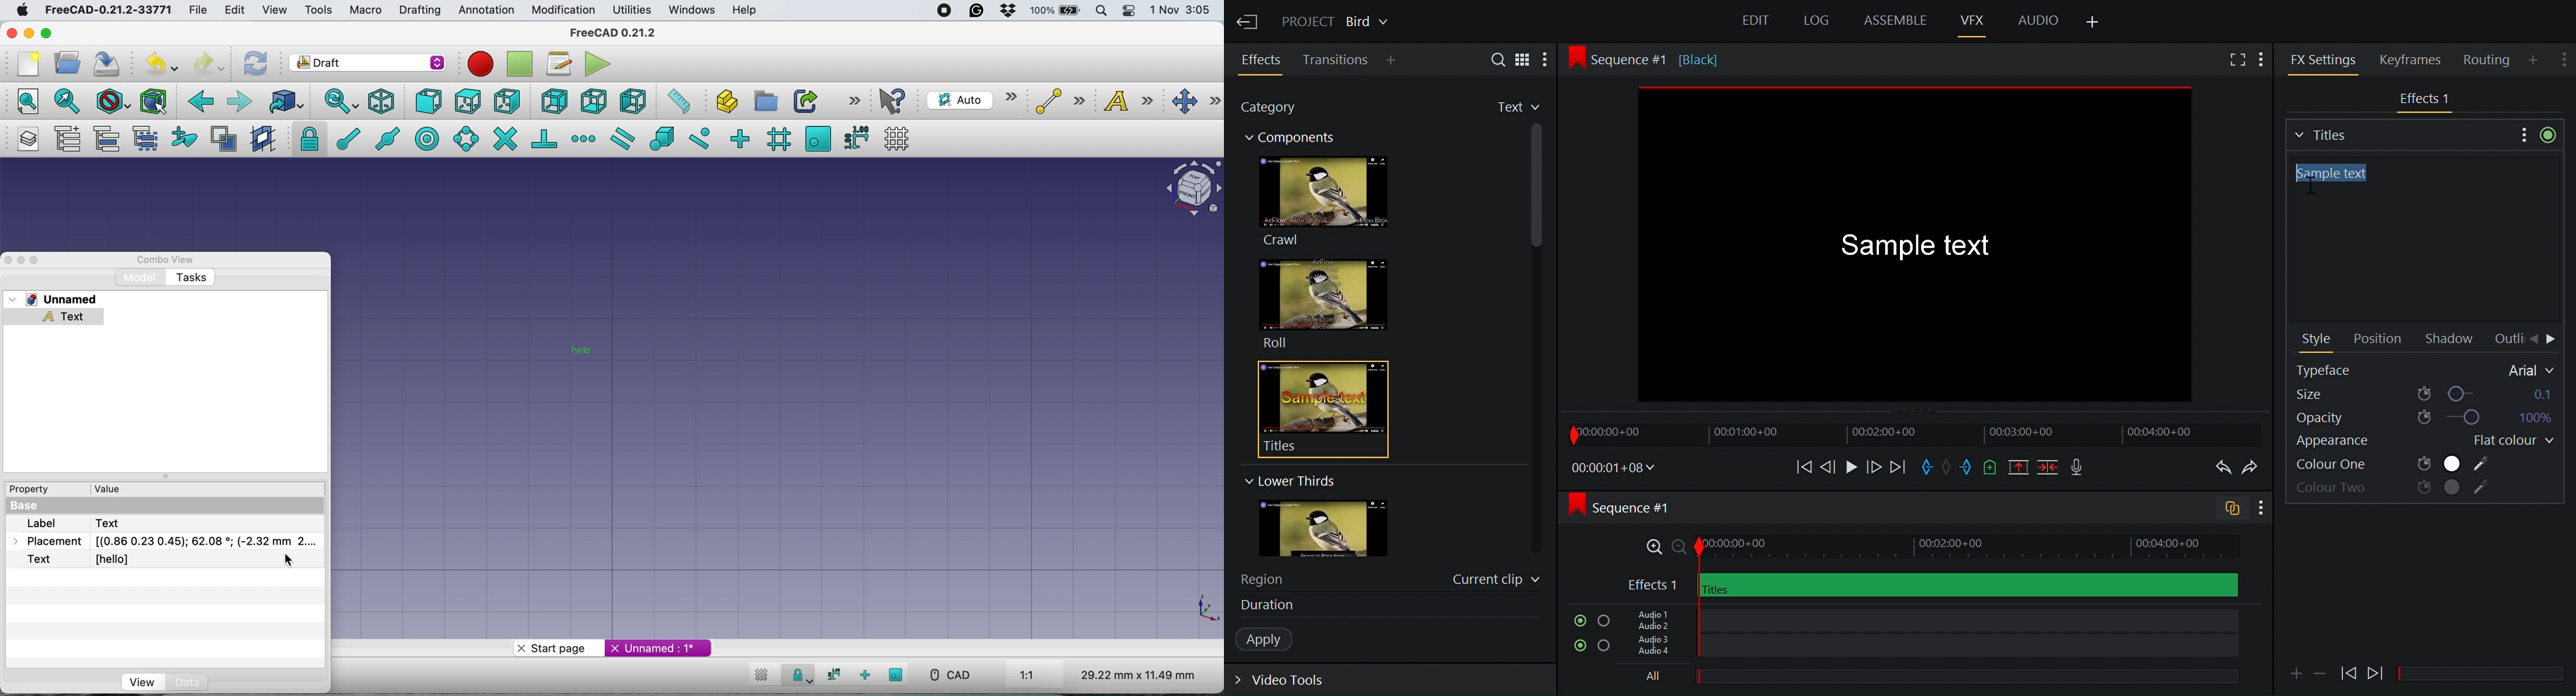 This screenshot has width=2576, height=700. I want to click on left, so click(630, 100).